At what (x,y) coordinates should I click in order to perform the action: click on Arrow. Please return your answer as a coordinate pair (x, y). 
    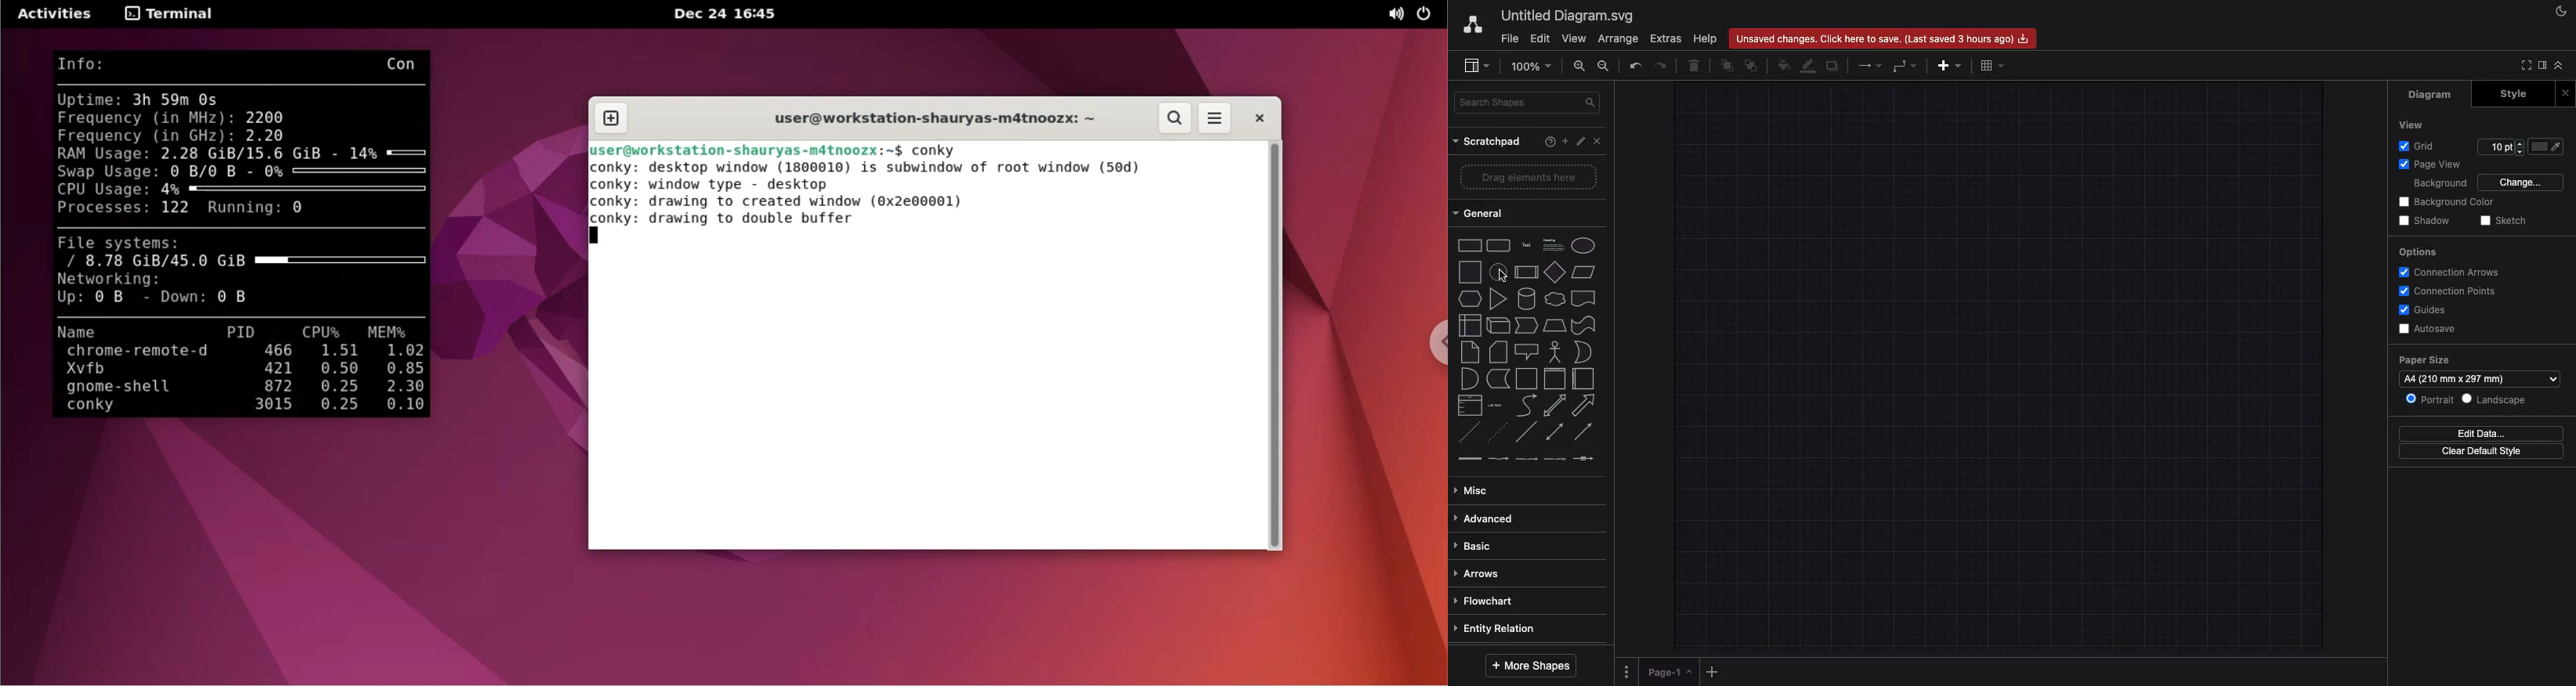
    Looking at the image, I should click on (1871, 65).